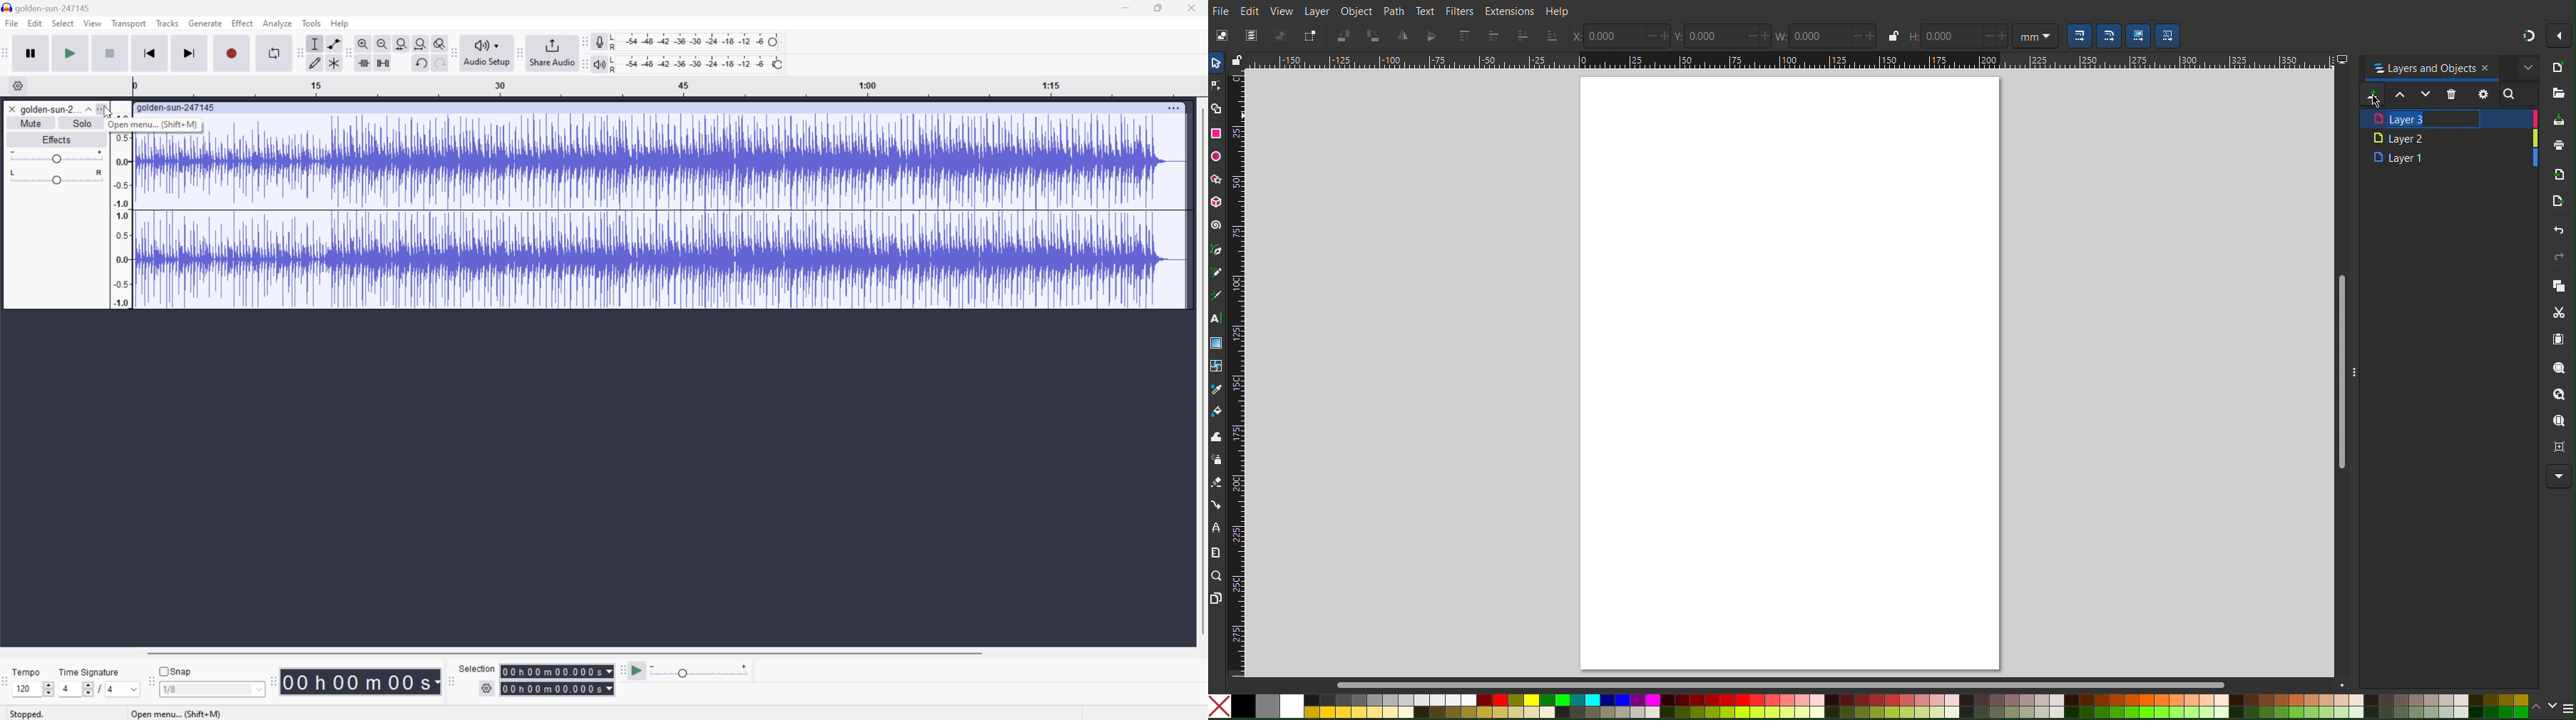  What do you see at coordinates (2518, 93) in the screenshot?
I see `Search` at bounding box center [2518, 93].